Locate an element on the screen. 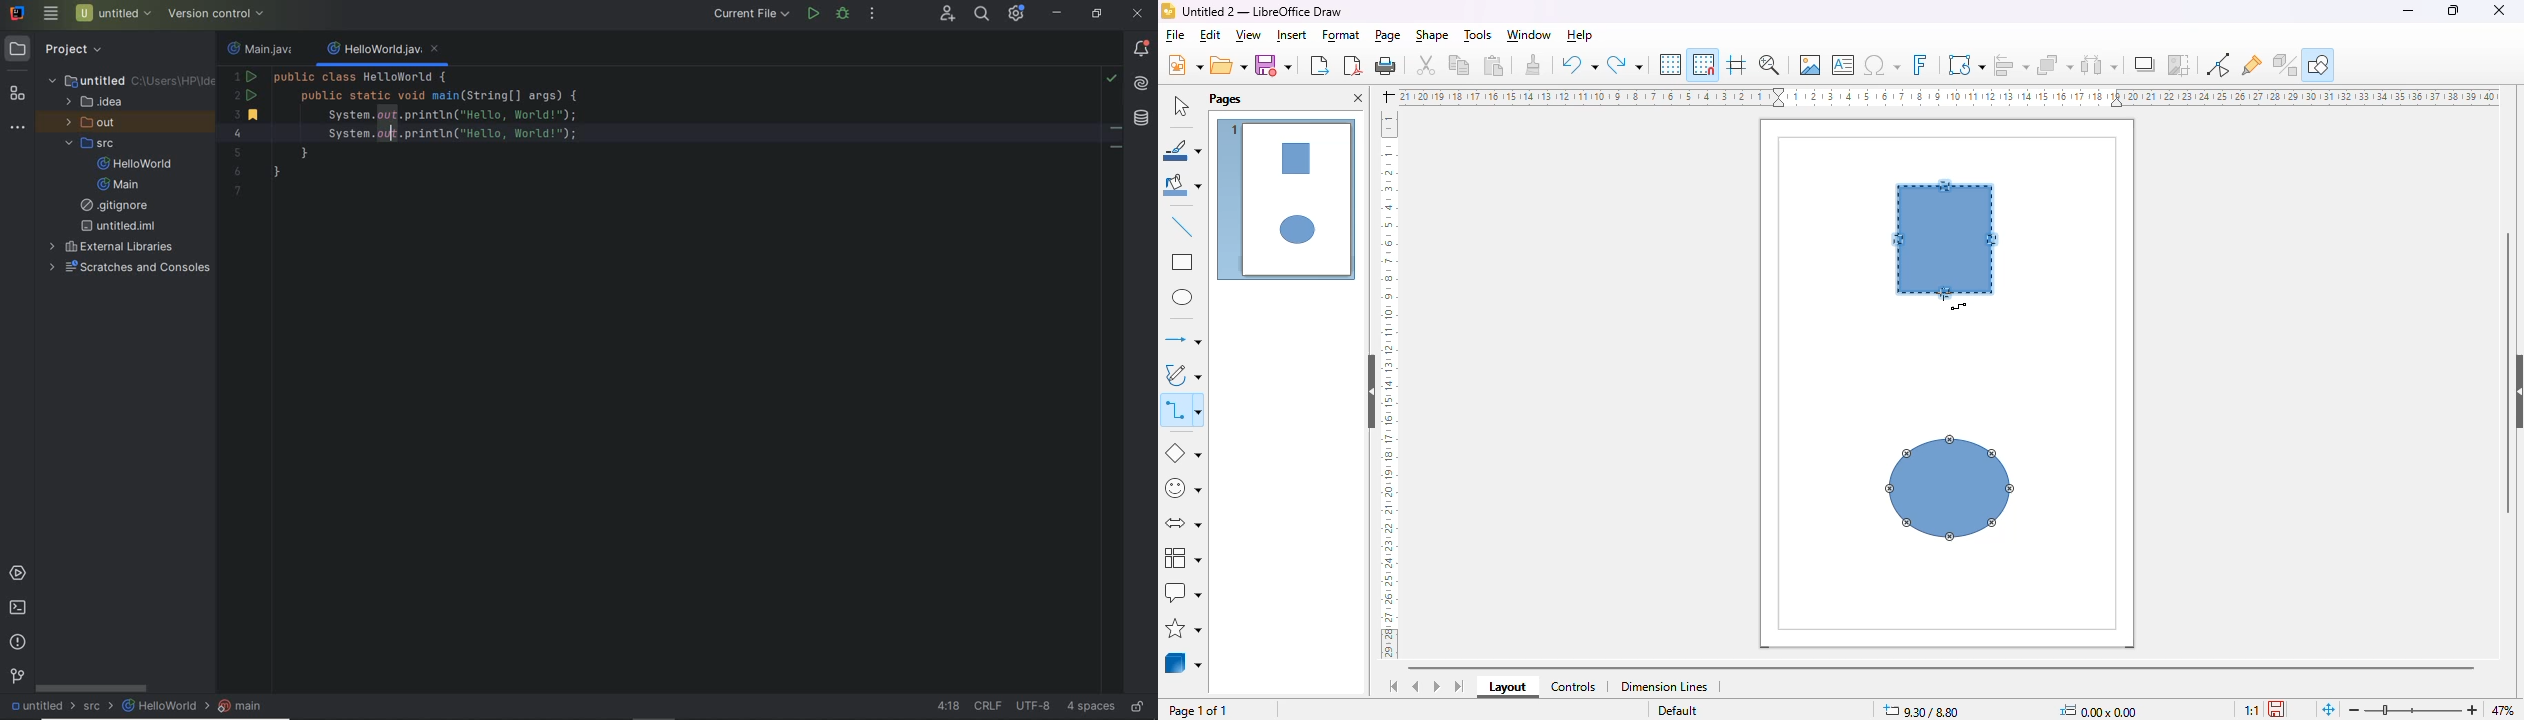 The width and height of the screenshot is (2548, 728). show gluepoint functions is located at coordinates (2252, 66).